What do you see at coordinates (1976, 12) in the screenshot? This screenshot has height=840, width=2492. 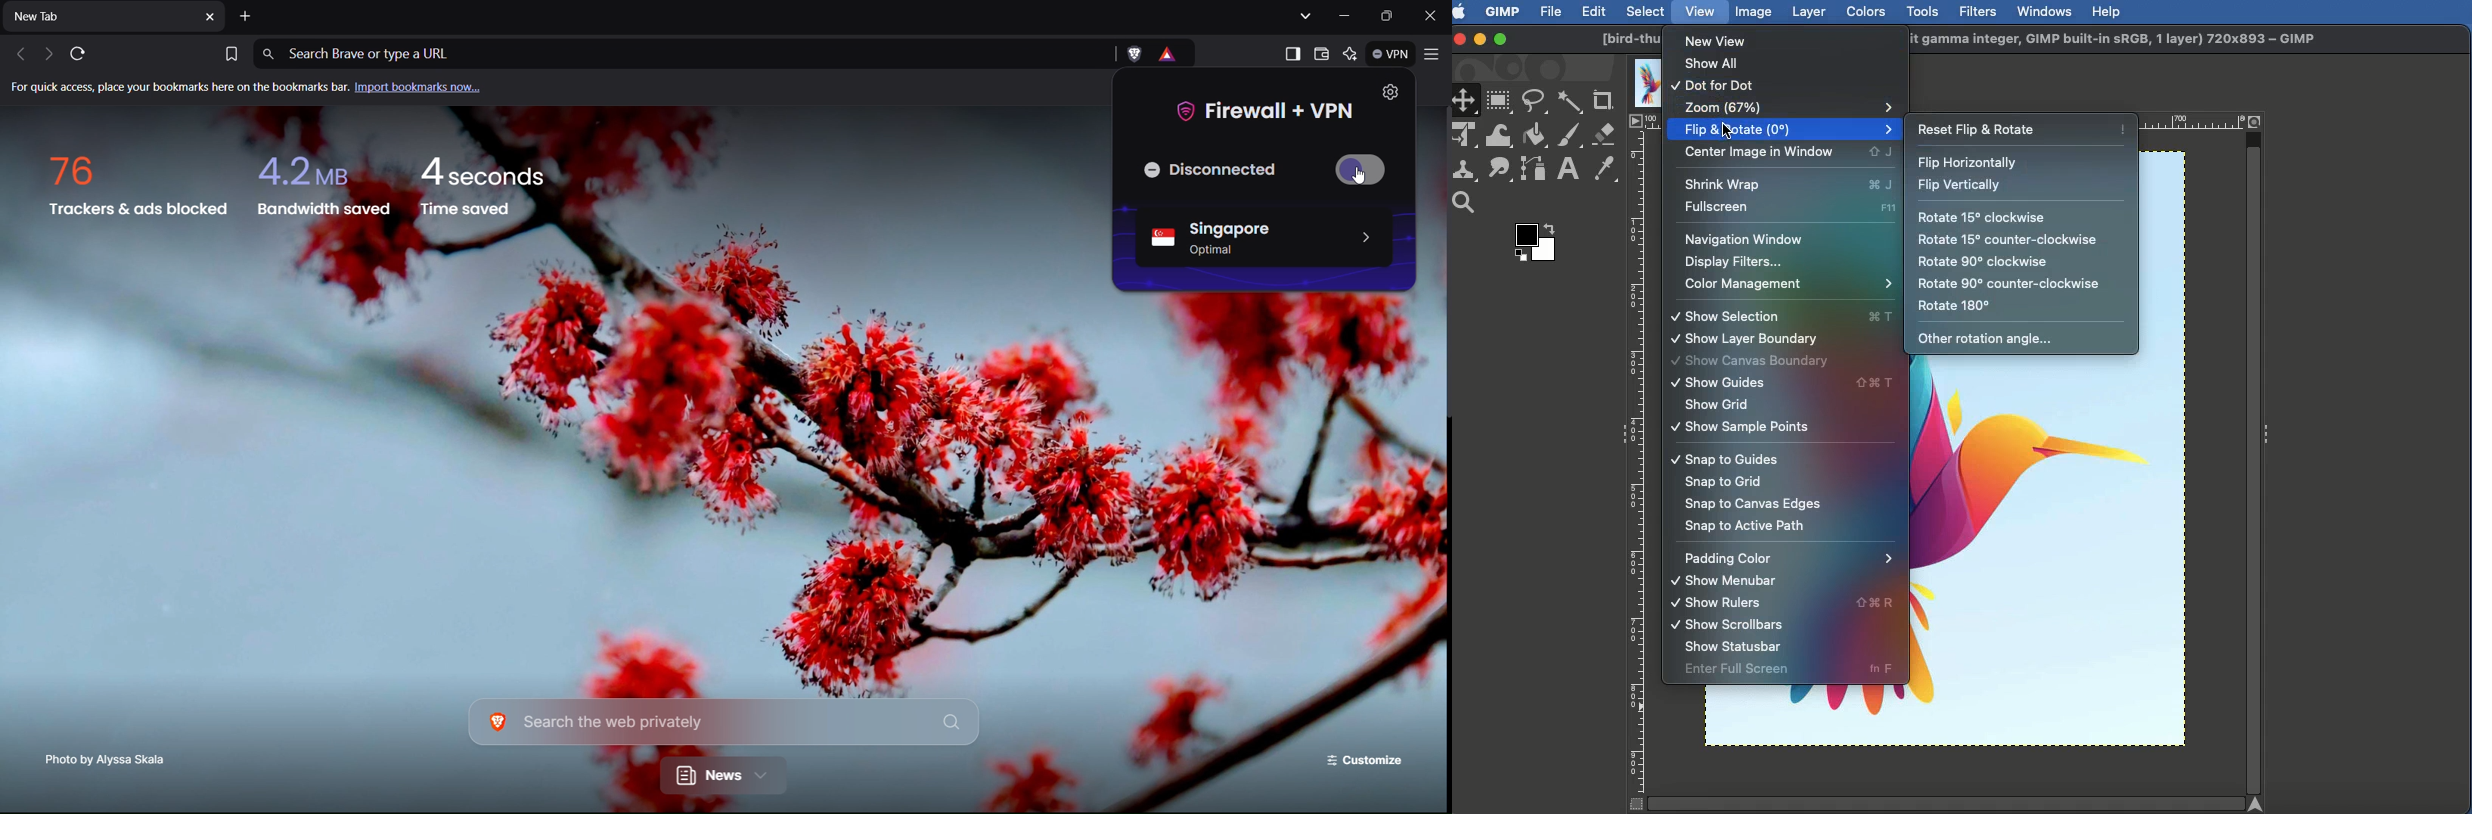 I see `Filters` at bounding box center [1976, 12].